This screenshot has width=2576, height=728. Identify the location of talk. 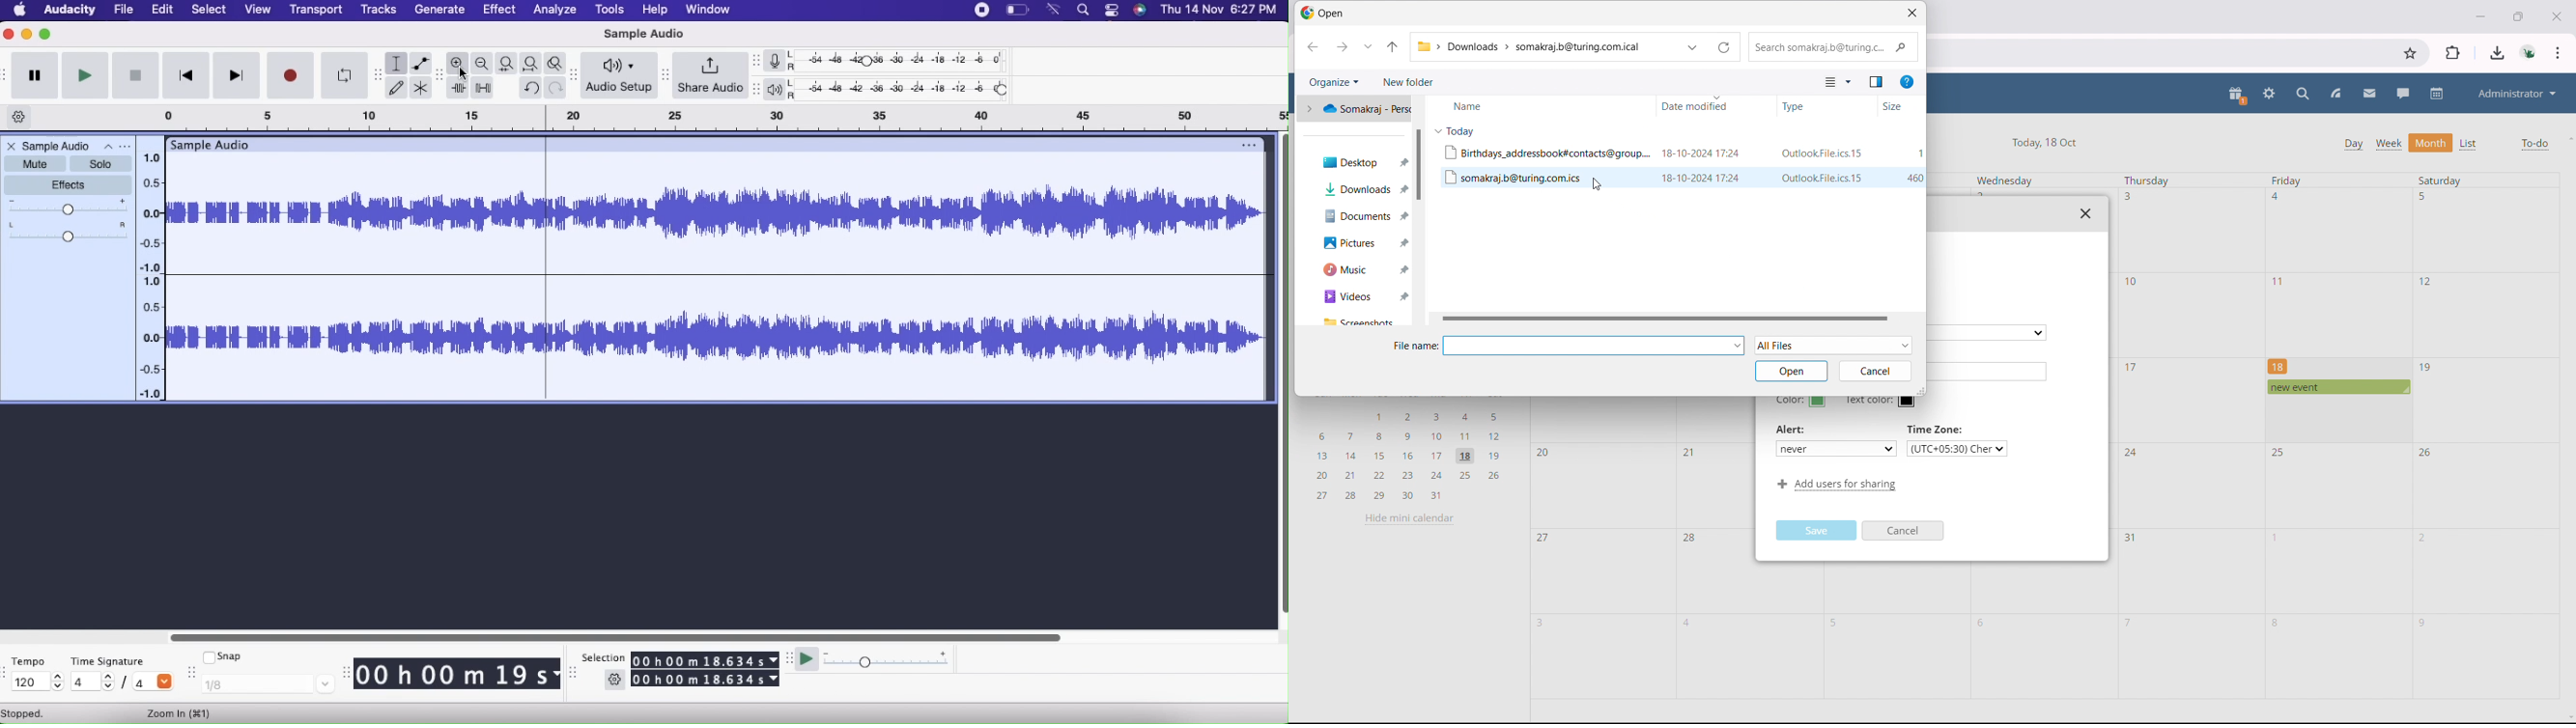
(2403, 93).